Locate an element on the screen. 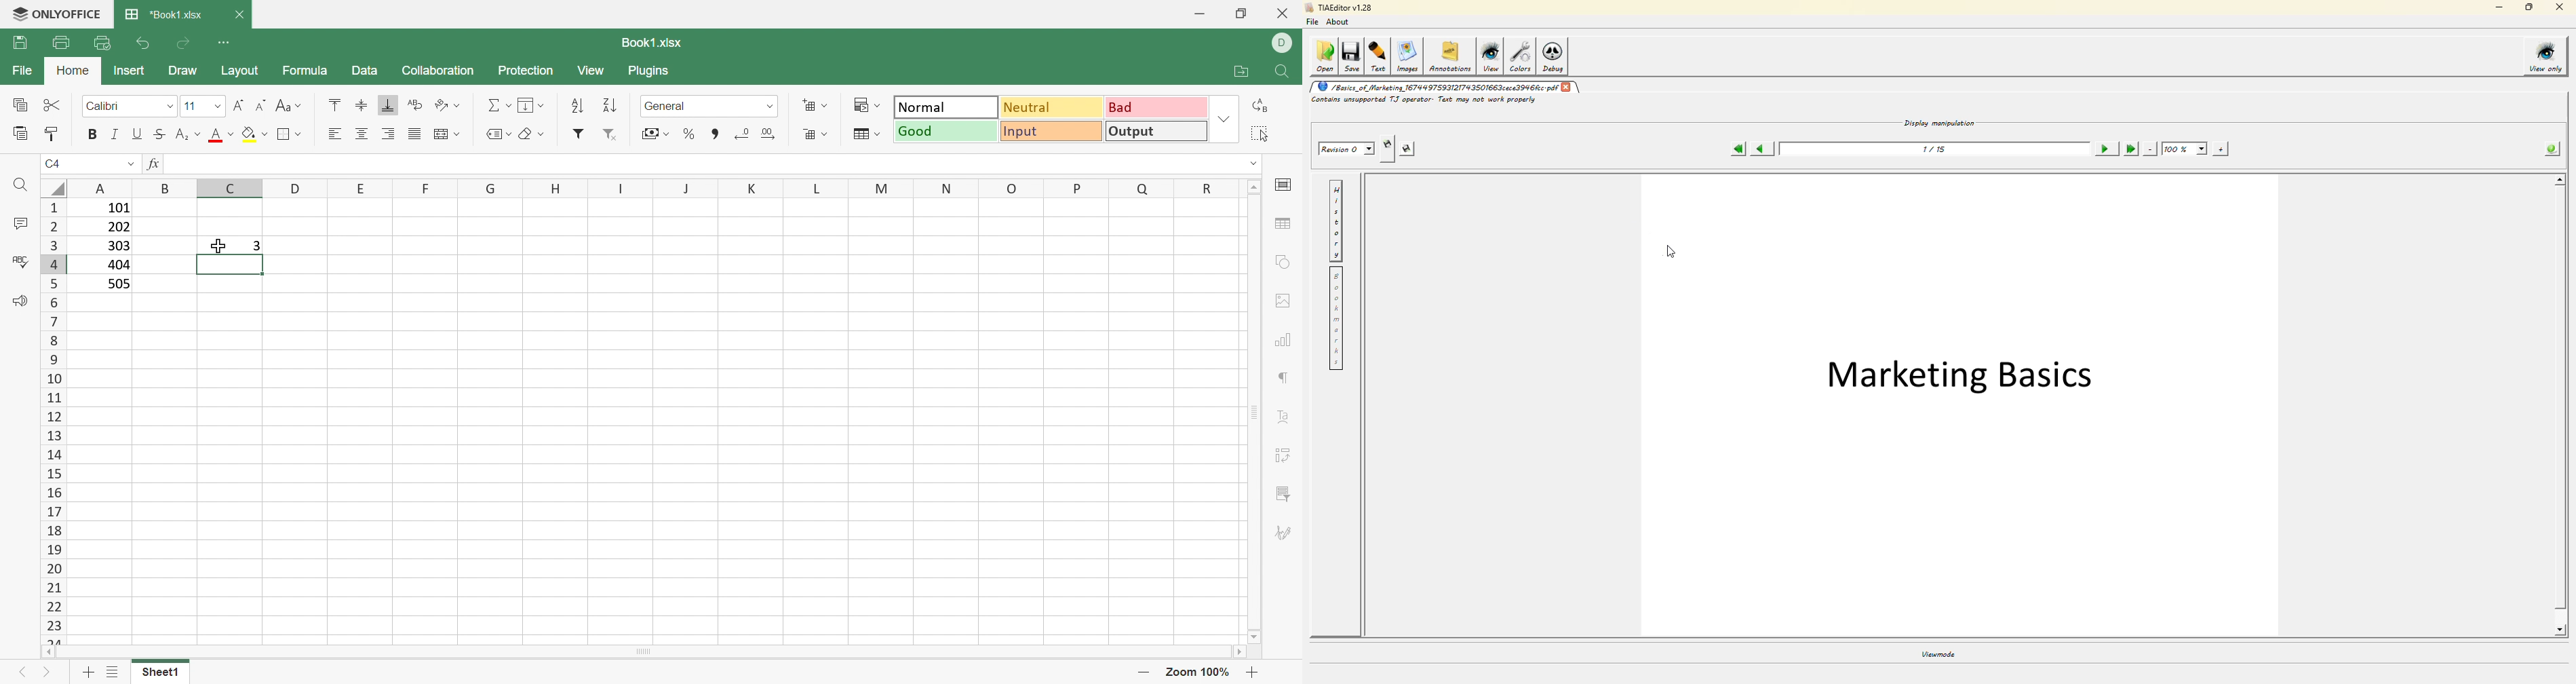 The width and height of the screenshot is (2576, 700). Remove Filter is located at coordinates (610, 135).